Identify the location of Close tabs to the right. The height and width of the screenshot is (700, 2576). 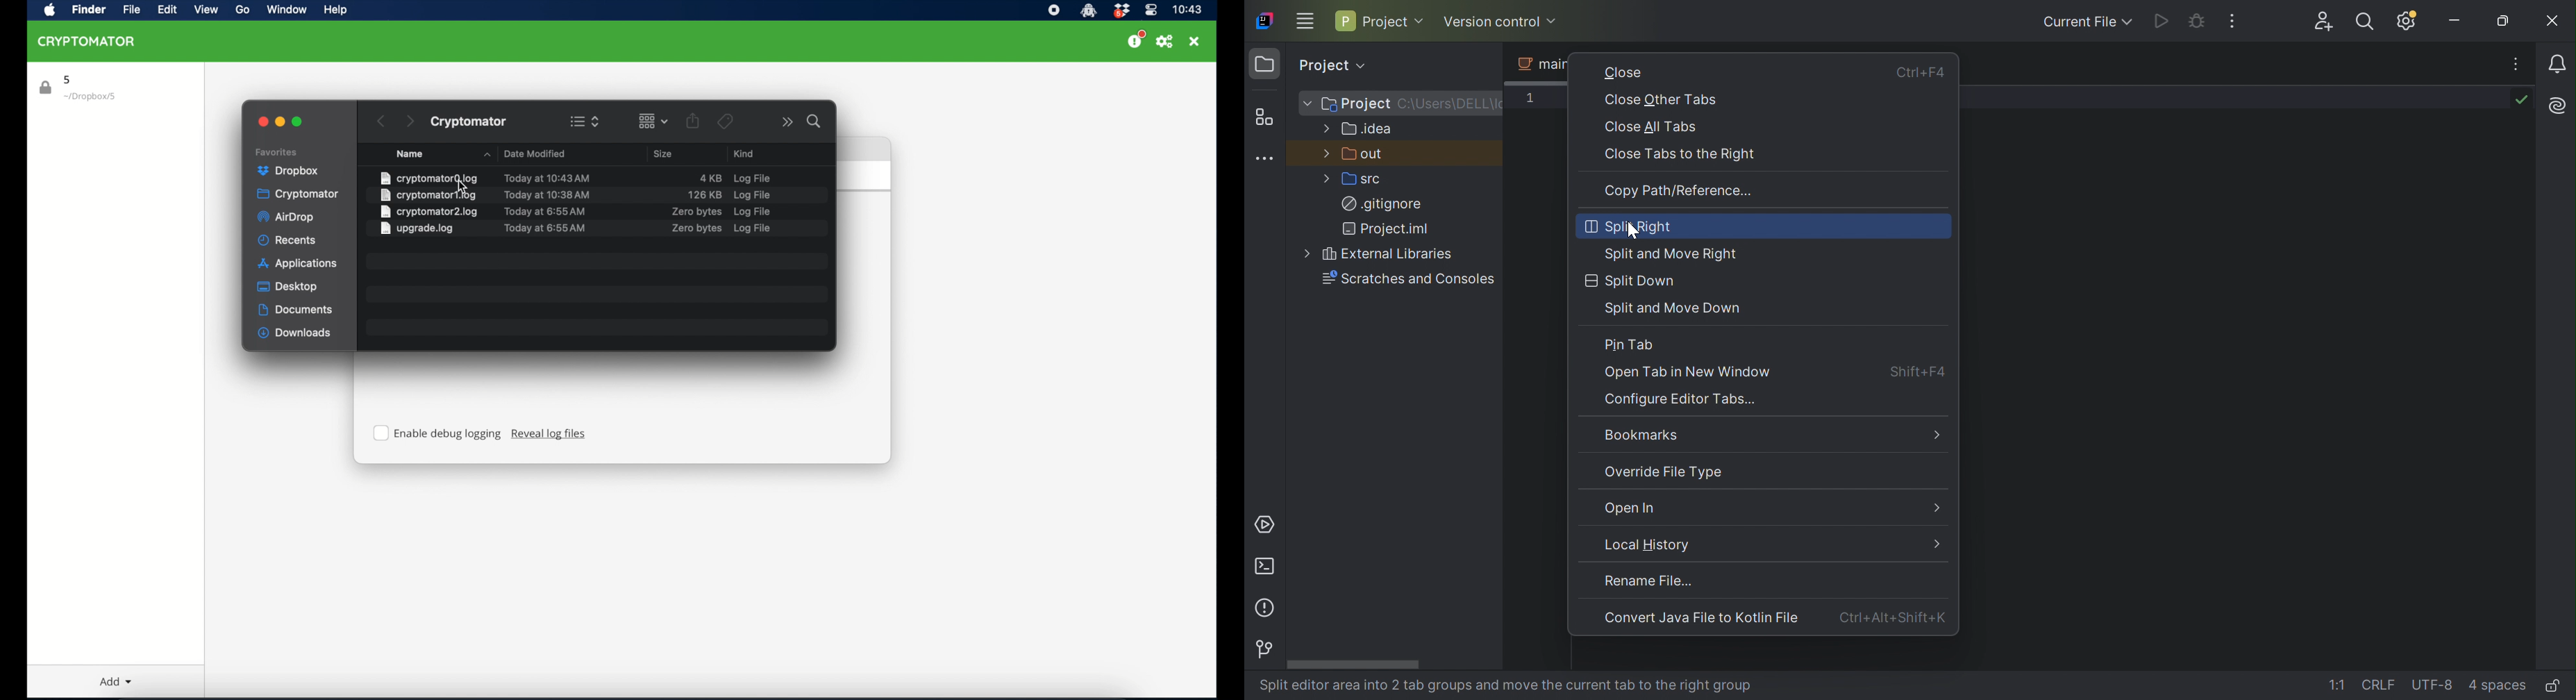
(1683, 156).